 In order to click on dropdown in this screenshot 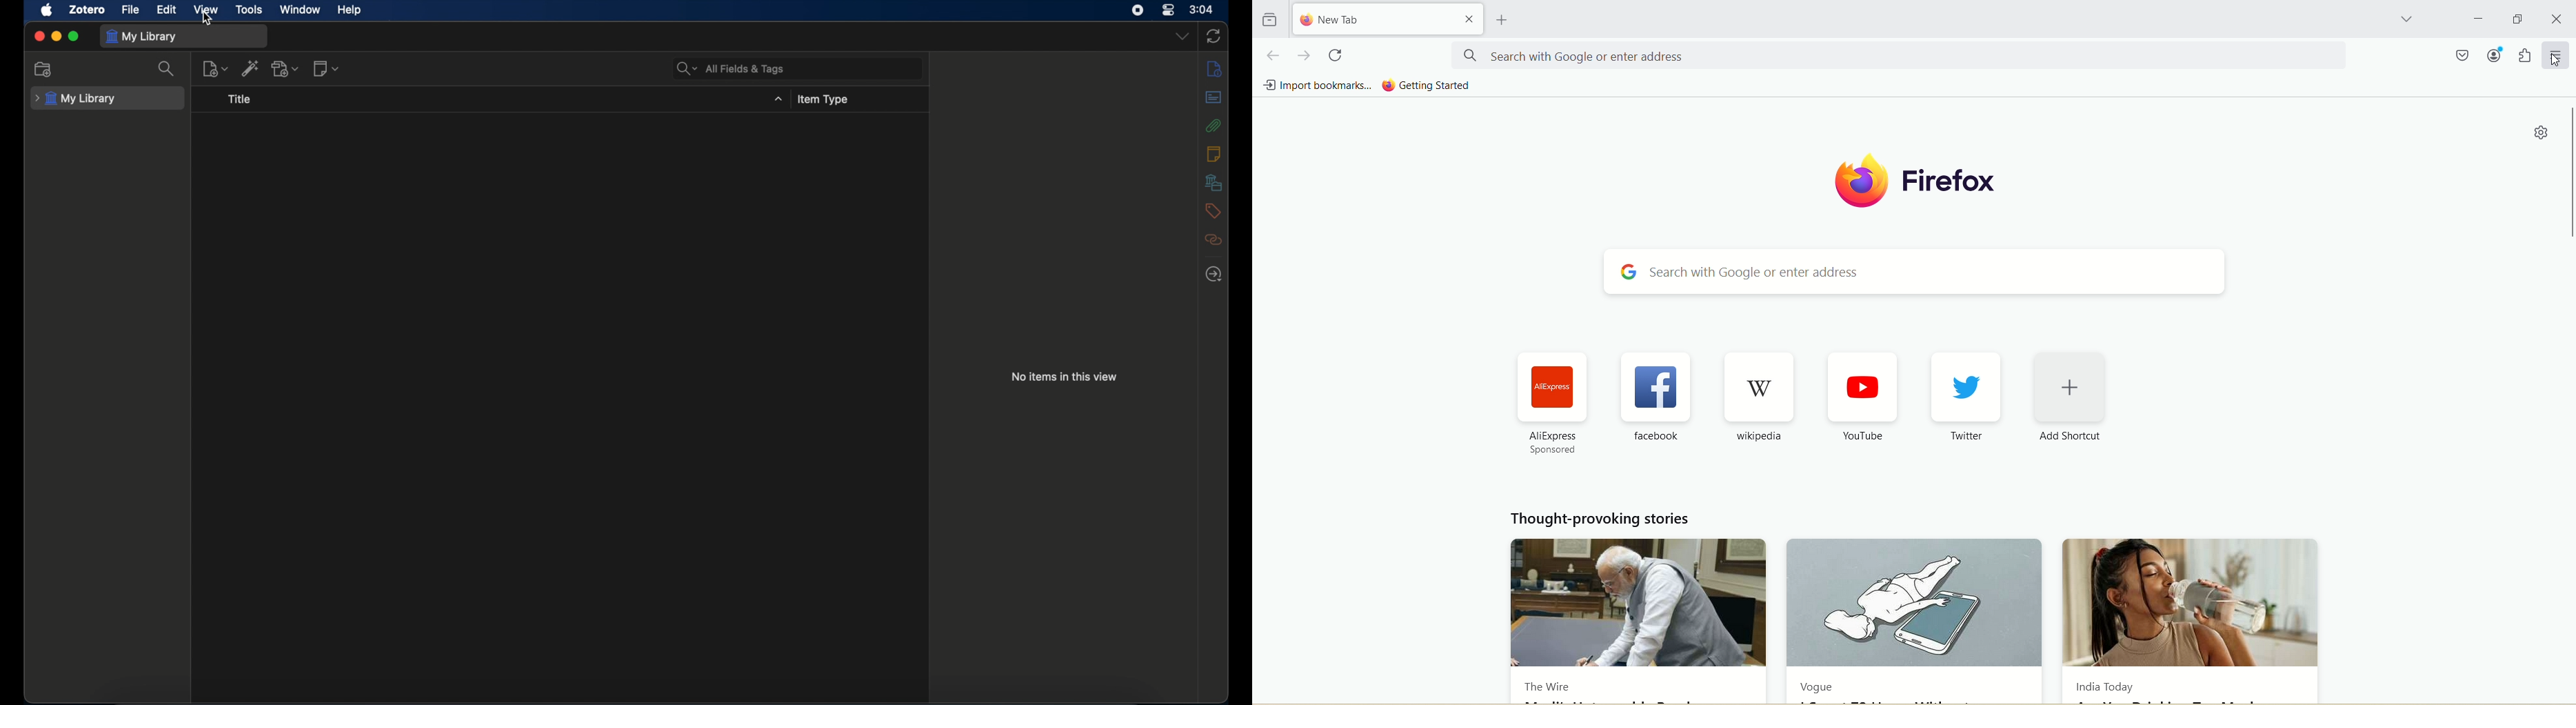, I will do `click(1184, 35)`.